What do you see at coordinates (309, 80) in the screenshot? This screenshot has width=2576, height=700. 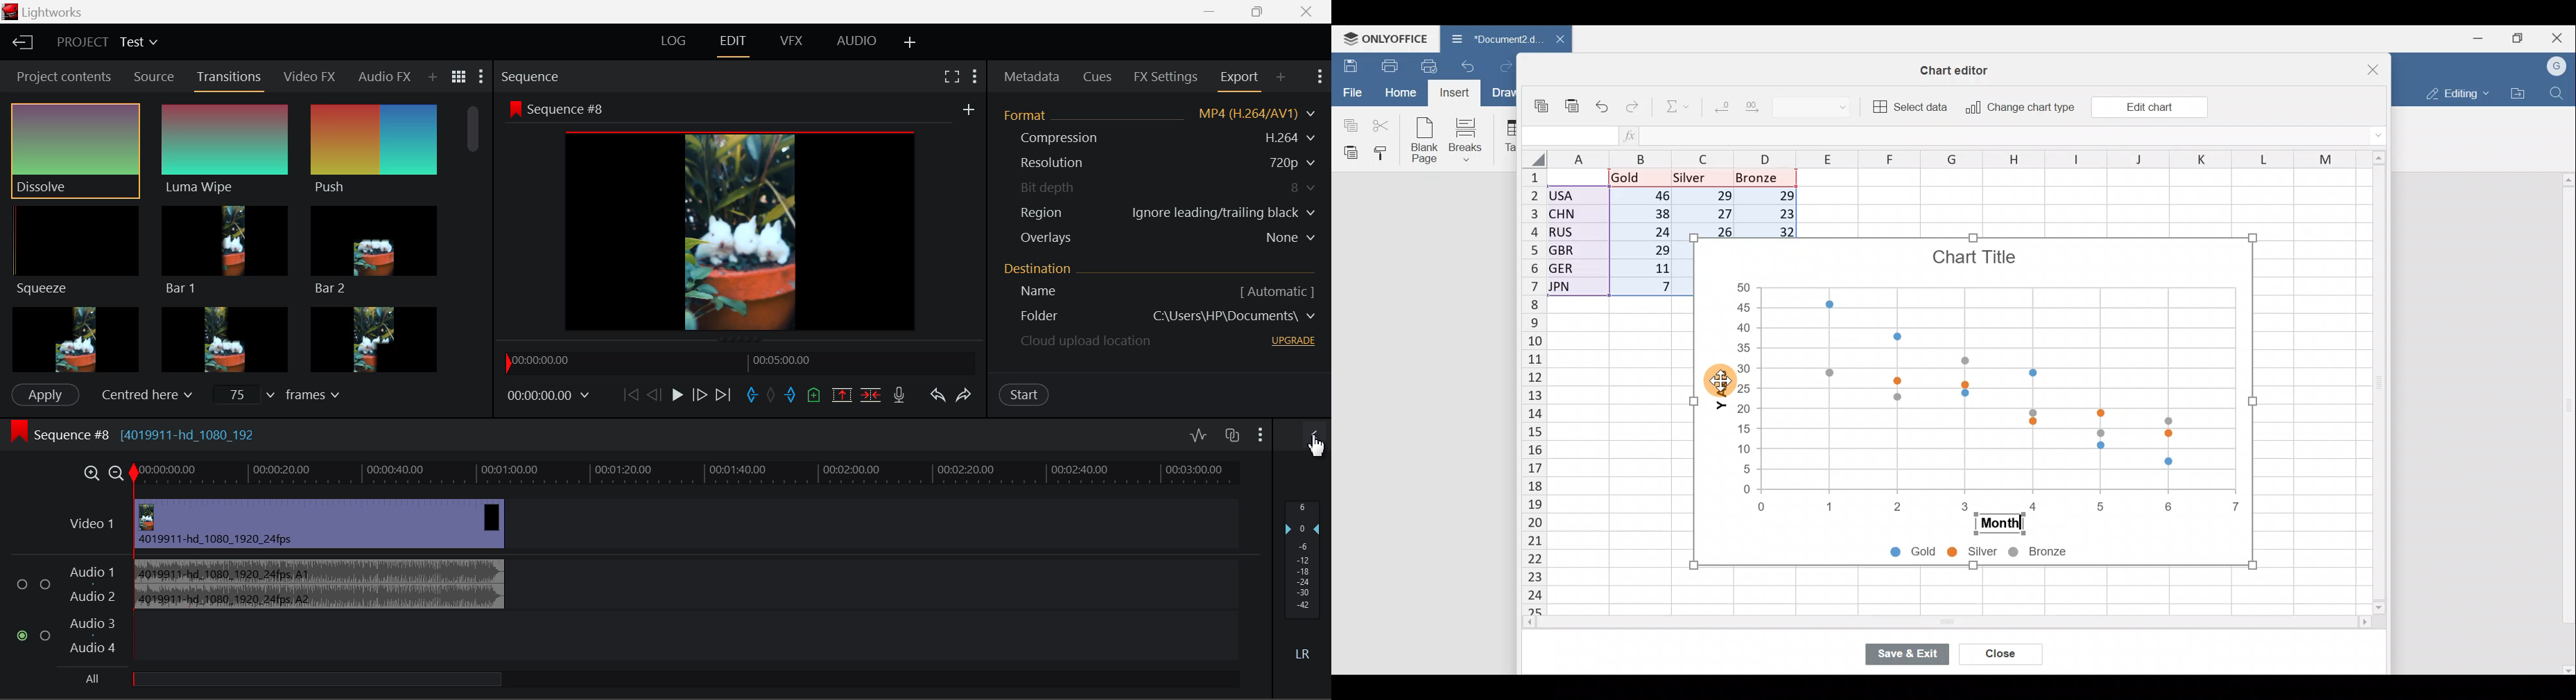 I see `Video FX` at bounding box center [309, 80].